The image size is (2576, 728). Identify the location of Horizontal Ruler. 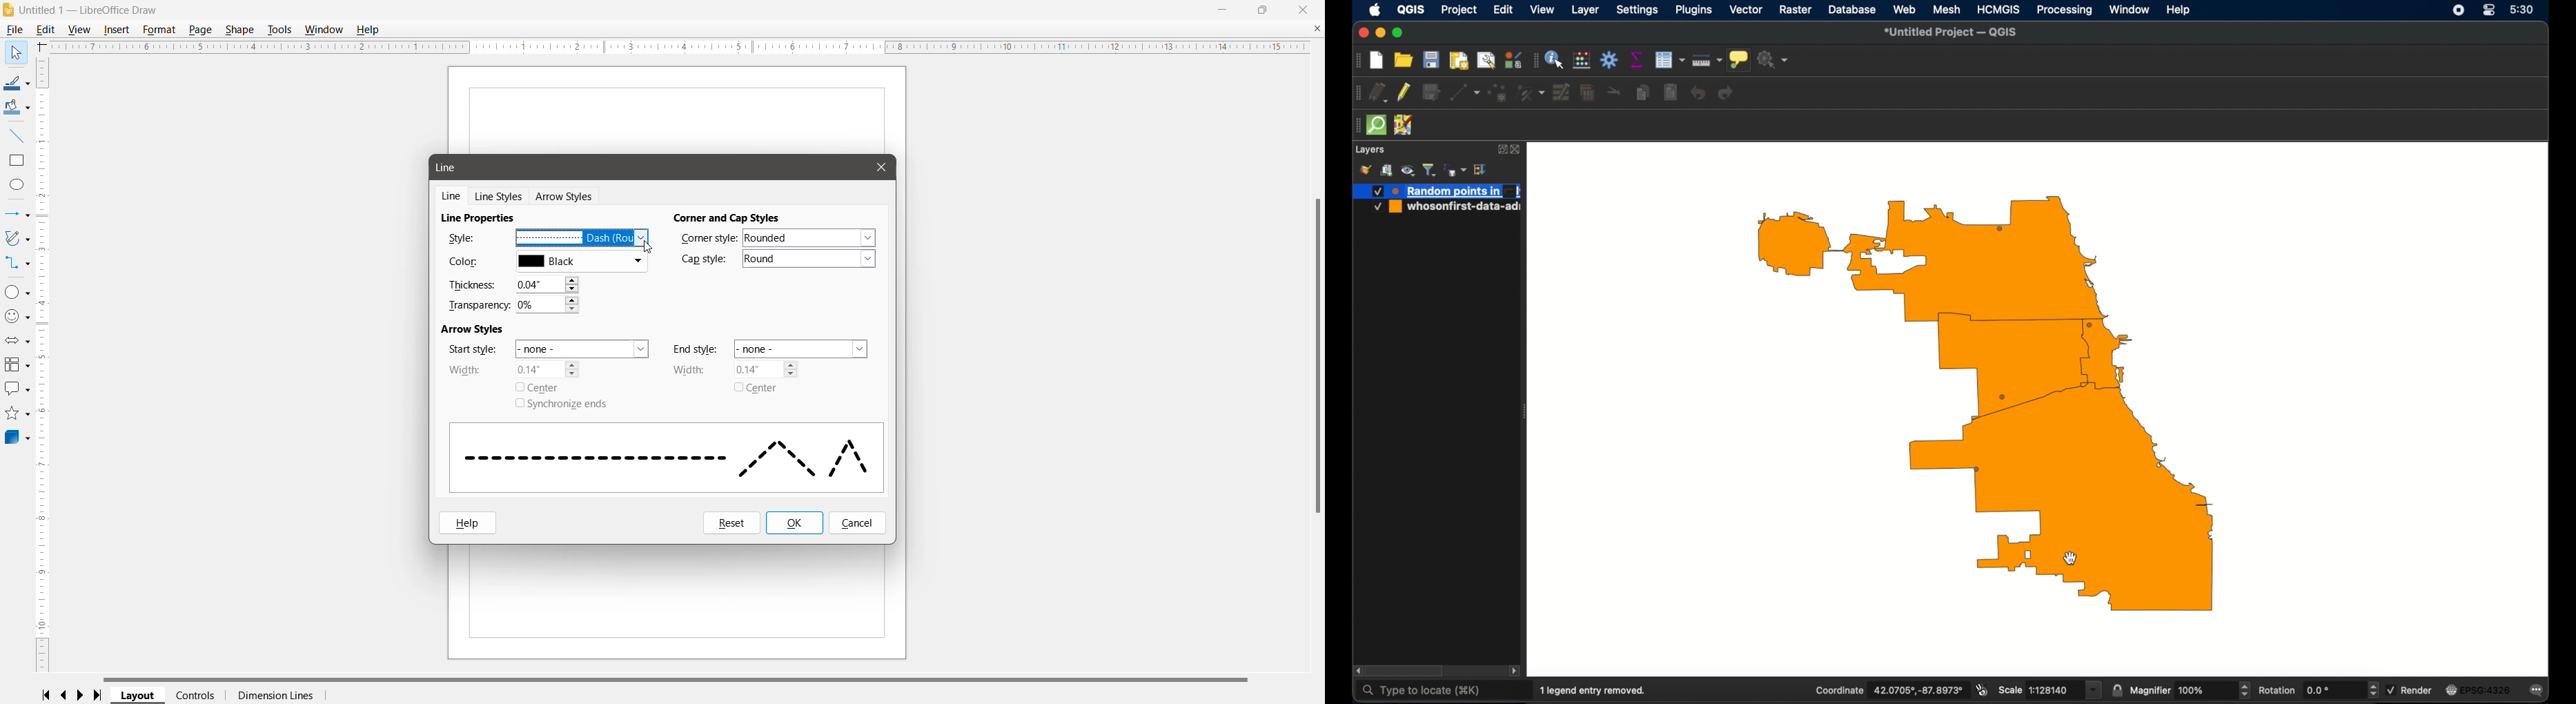
(678, 47).